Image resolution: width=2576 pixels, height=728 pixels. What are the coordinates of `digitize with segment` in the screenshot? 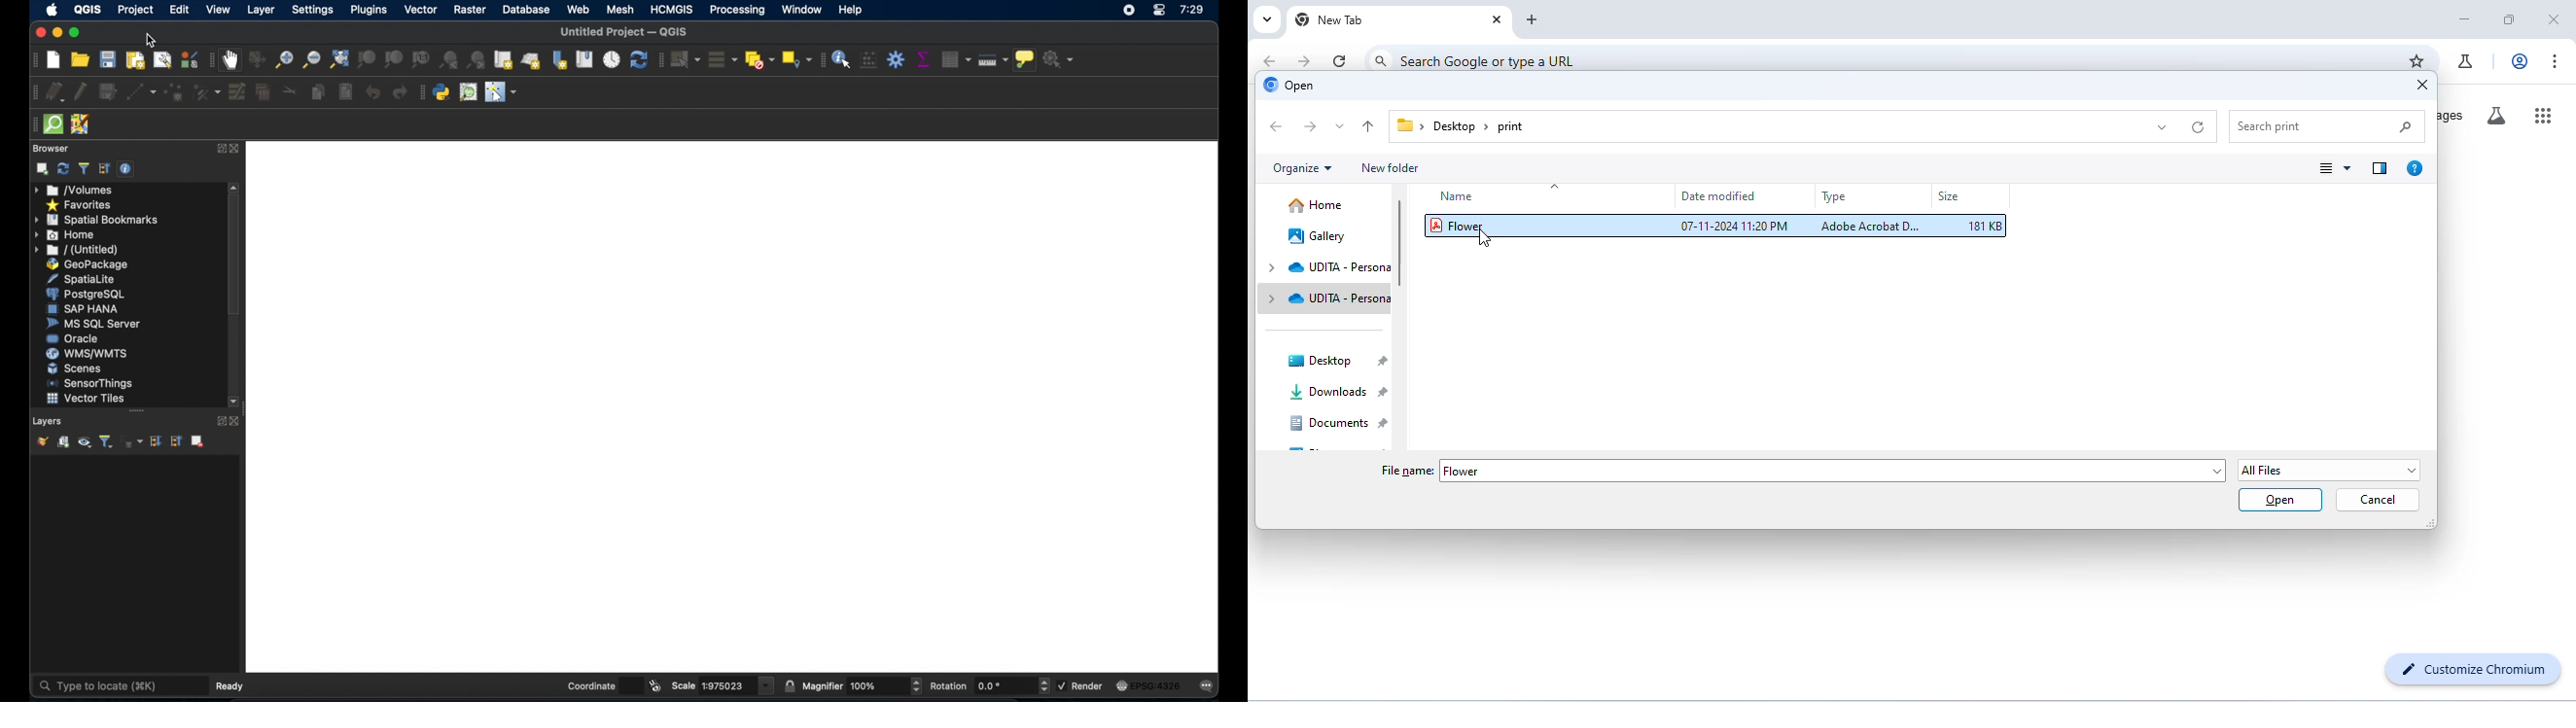 It's located at (140, 92).